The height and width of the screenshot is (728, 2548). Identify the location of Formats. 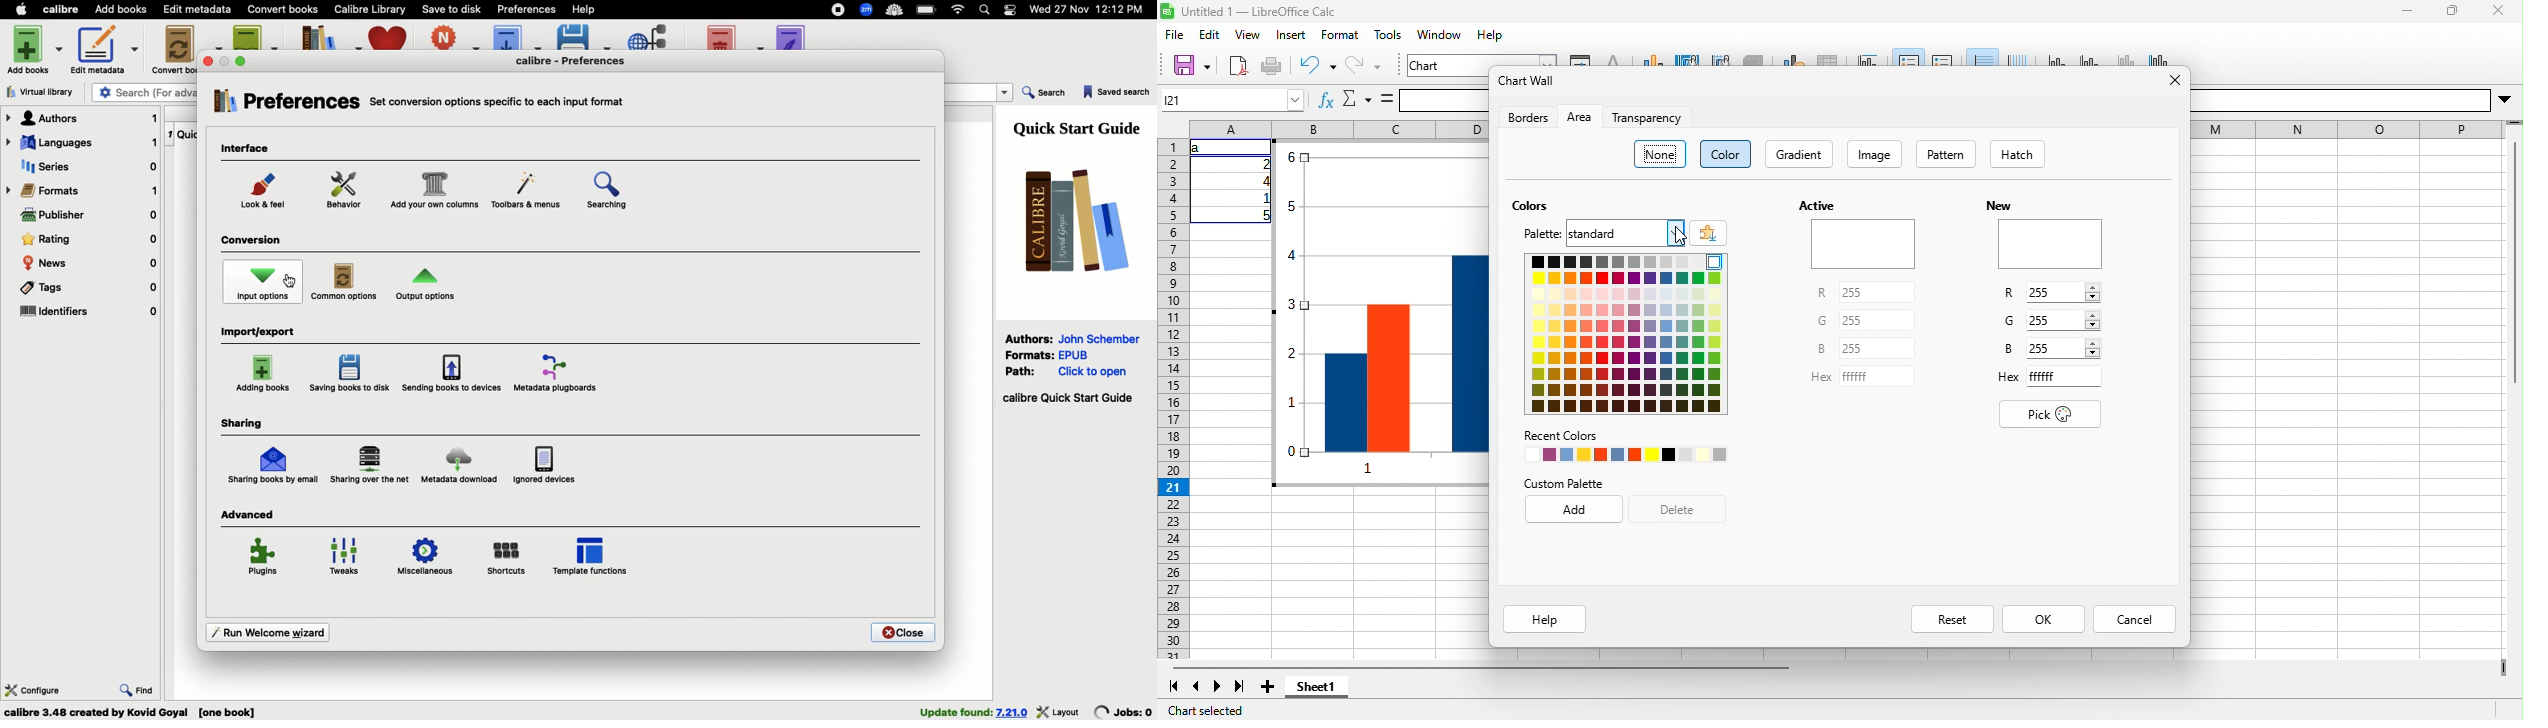
(83, 190).